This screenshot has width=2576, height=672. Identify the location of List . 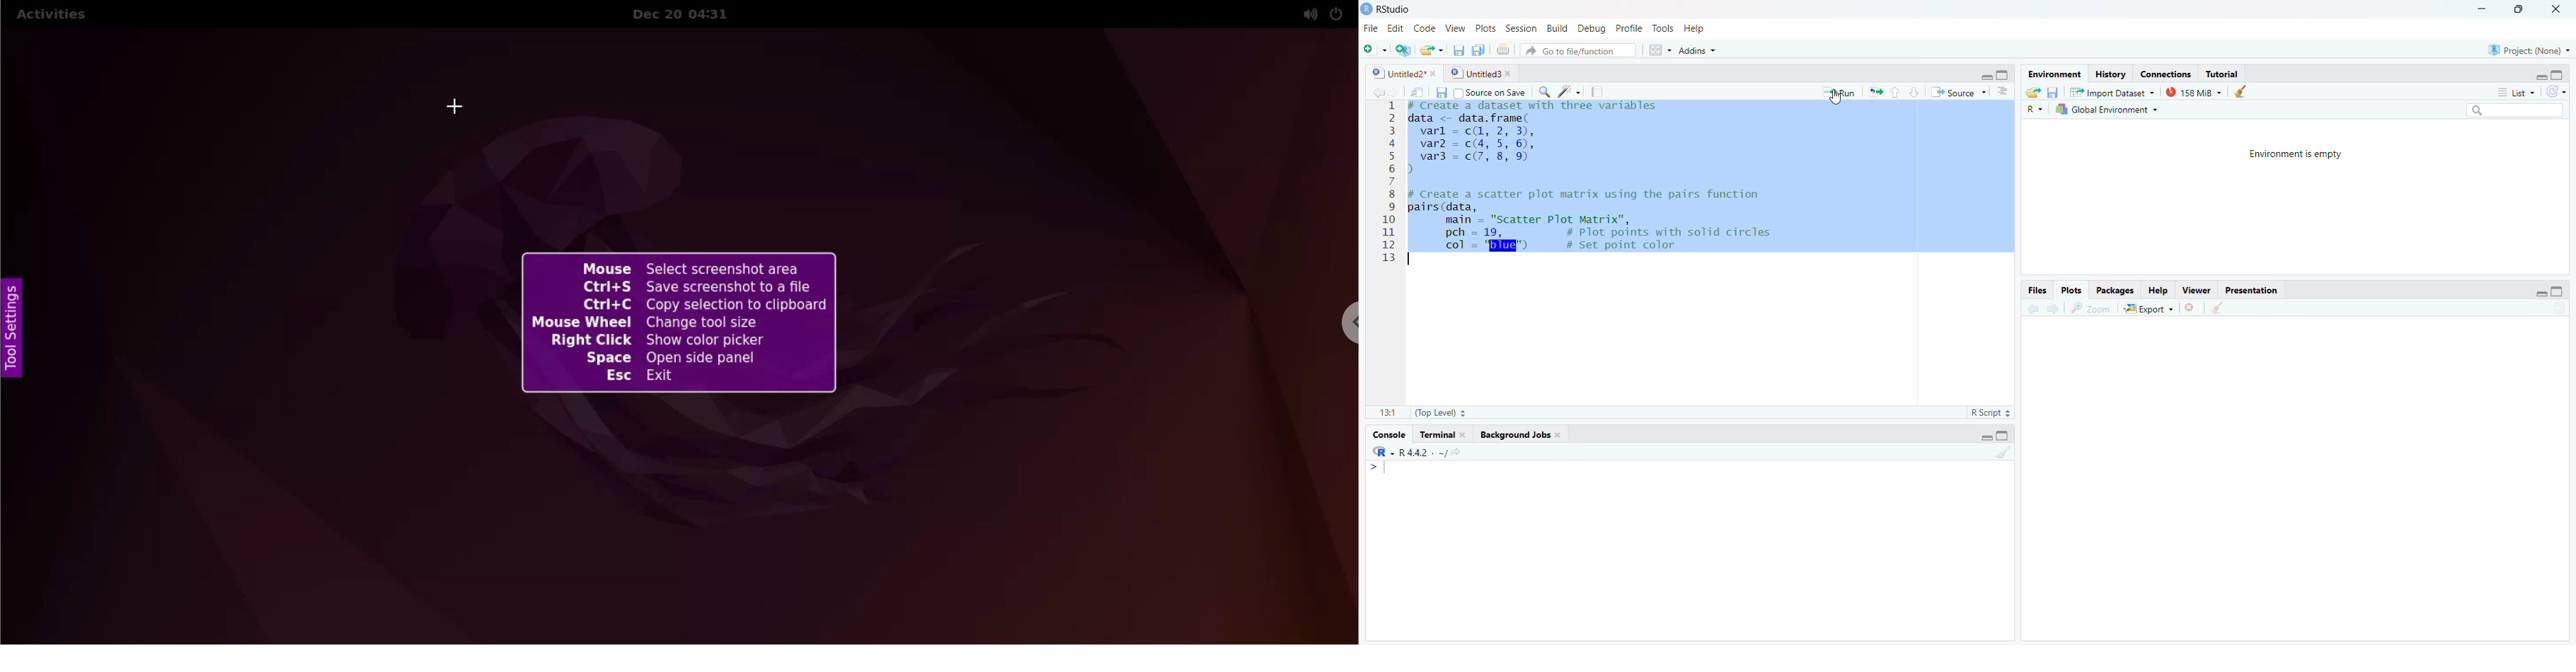
(2512, 91).